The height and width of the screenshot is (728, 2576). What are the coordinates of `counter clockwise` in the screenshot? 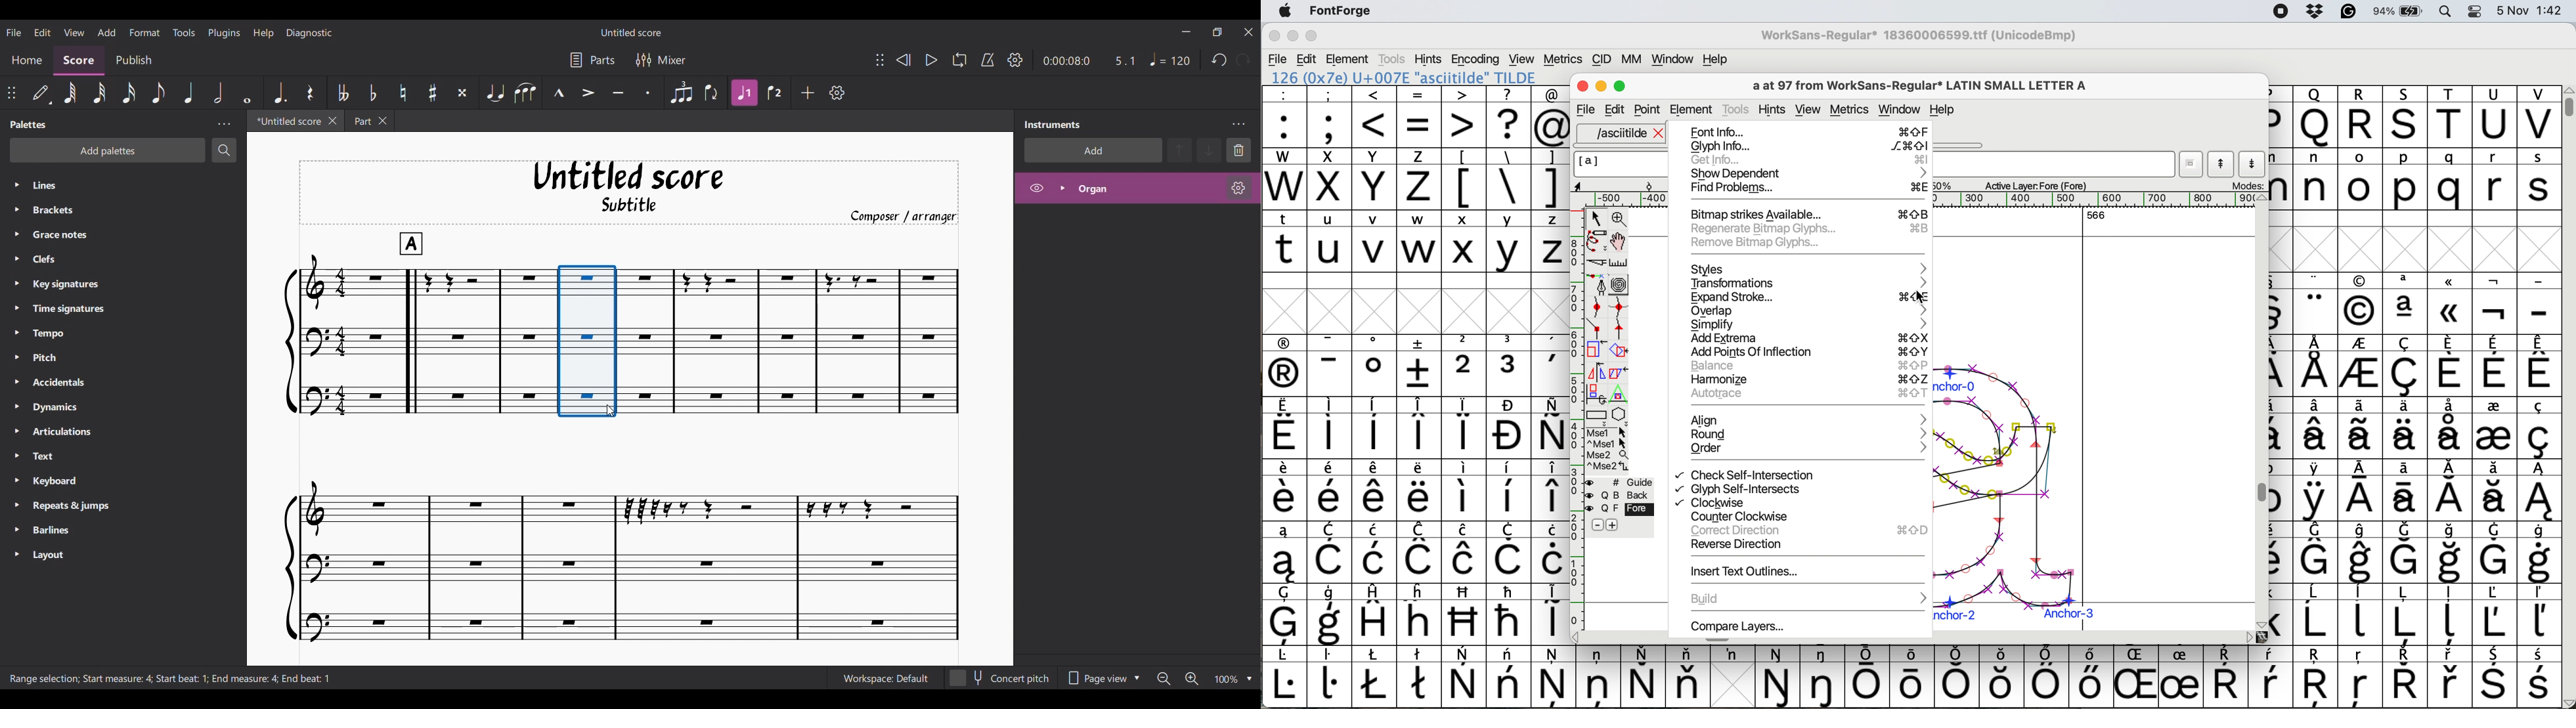 It's located at (1797, 517).